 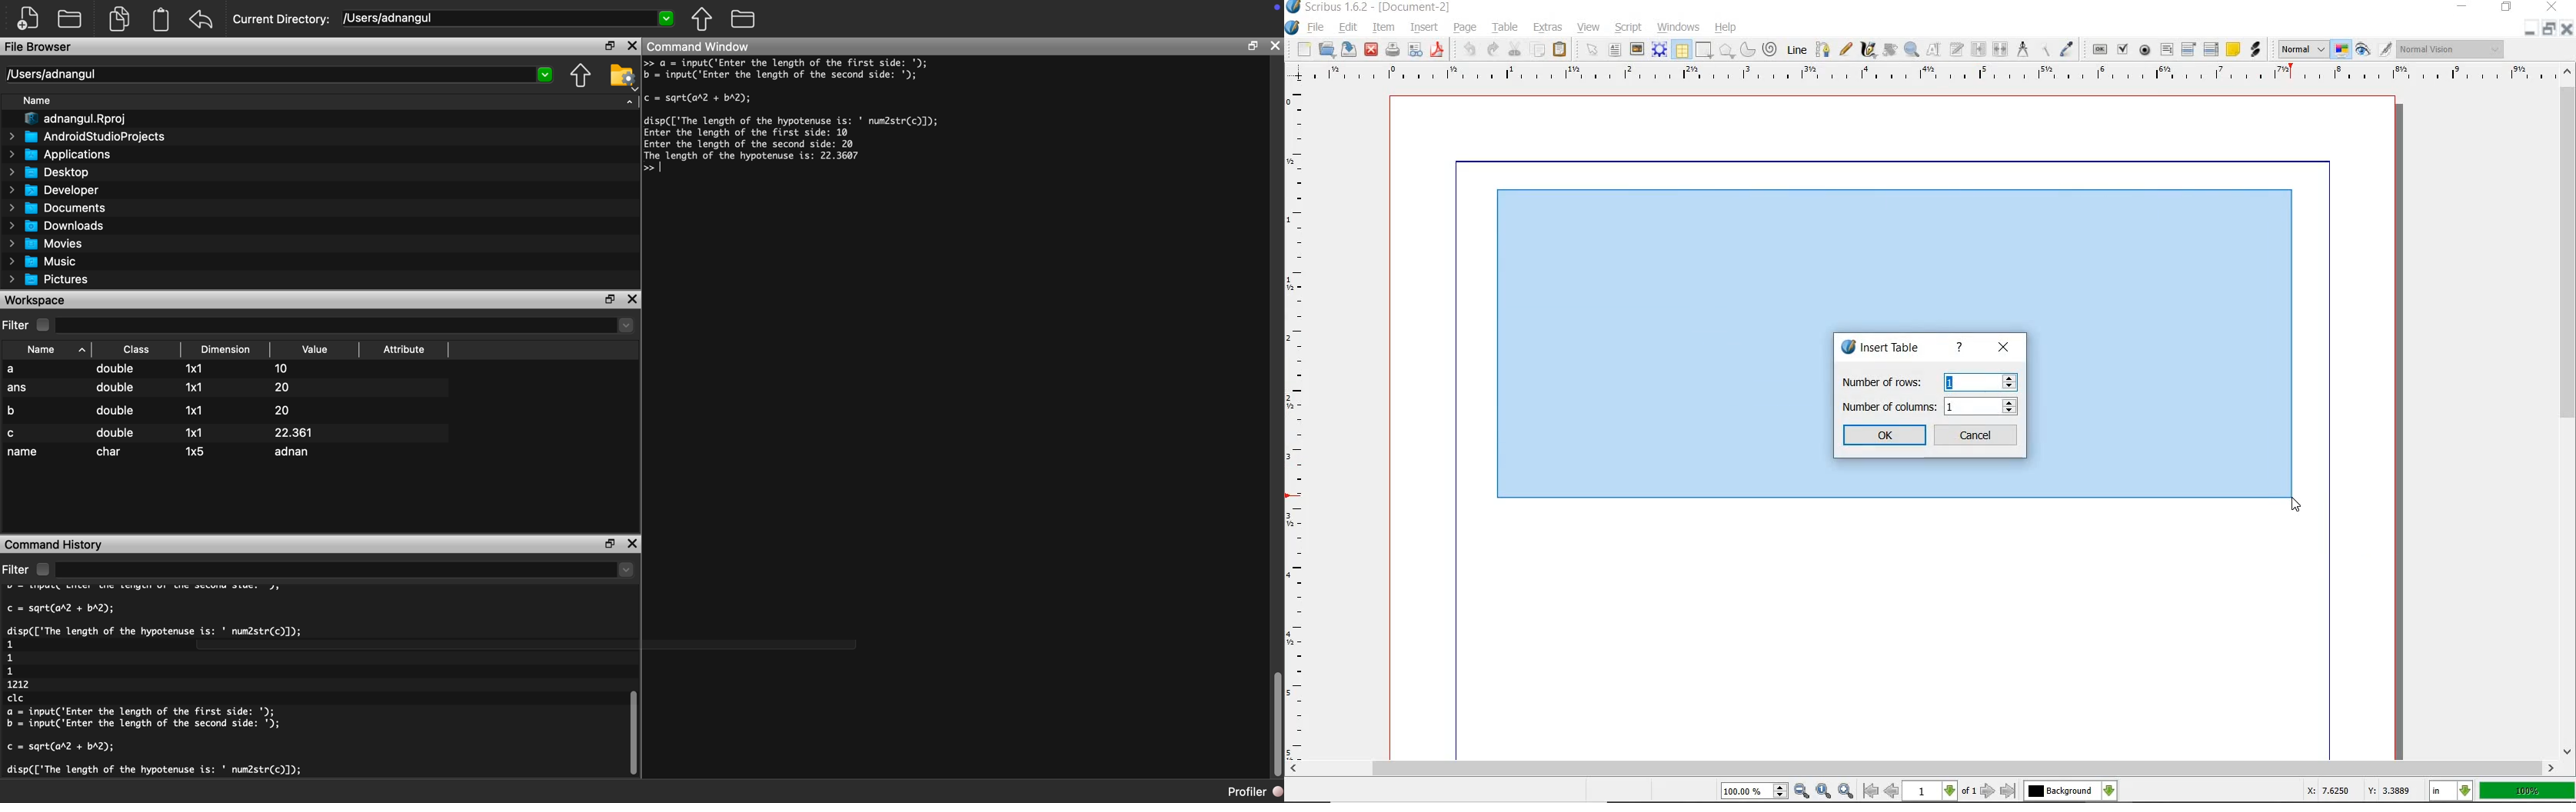 I want to click on folder, so click(x=743, y=18).